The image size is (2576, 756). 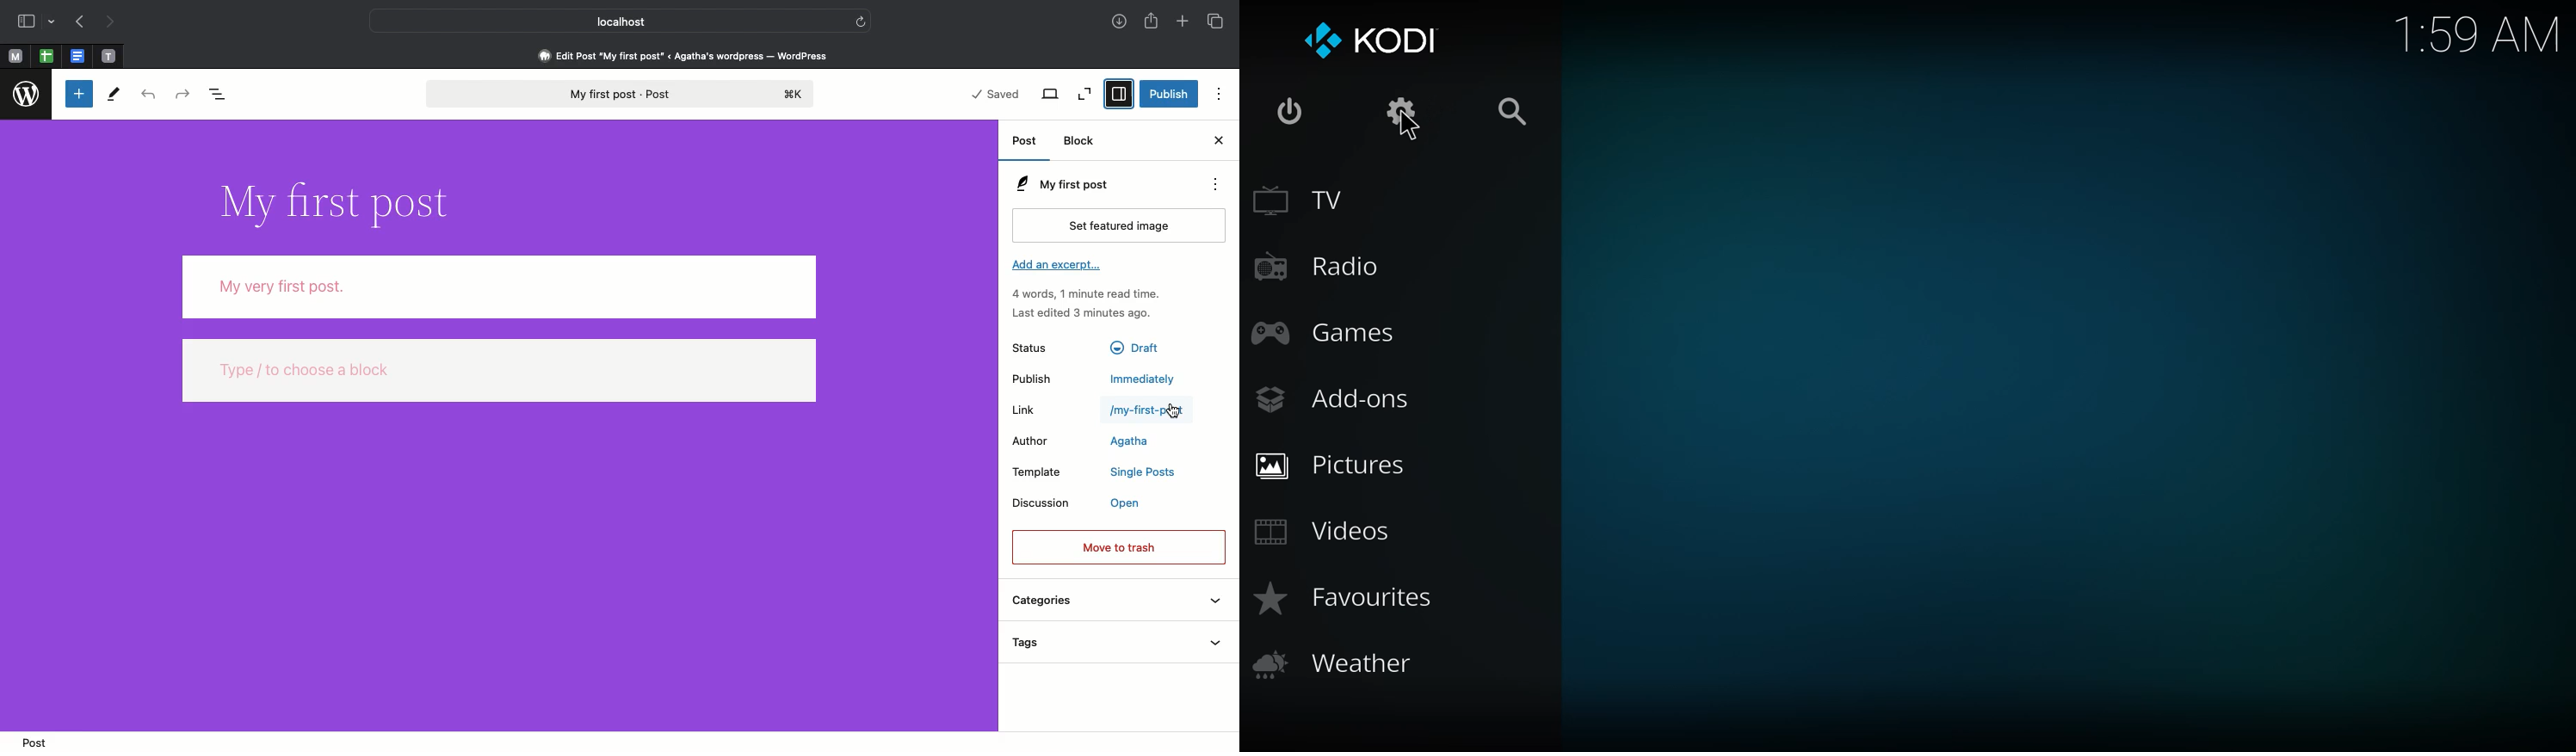 What do you see at coordinates (1220, 142) in the screenshot?
I see `Close` at bounding box center [1220, 142].